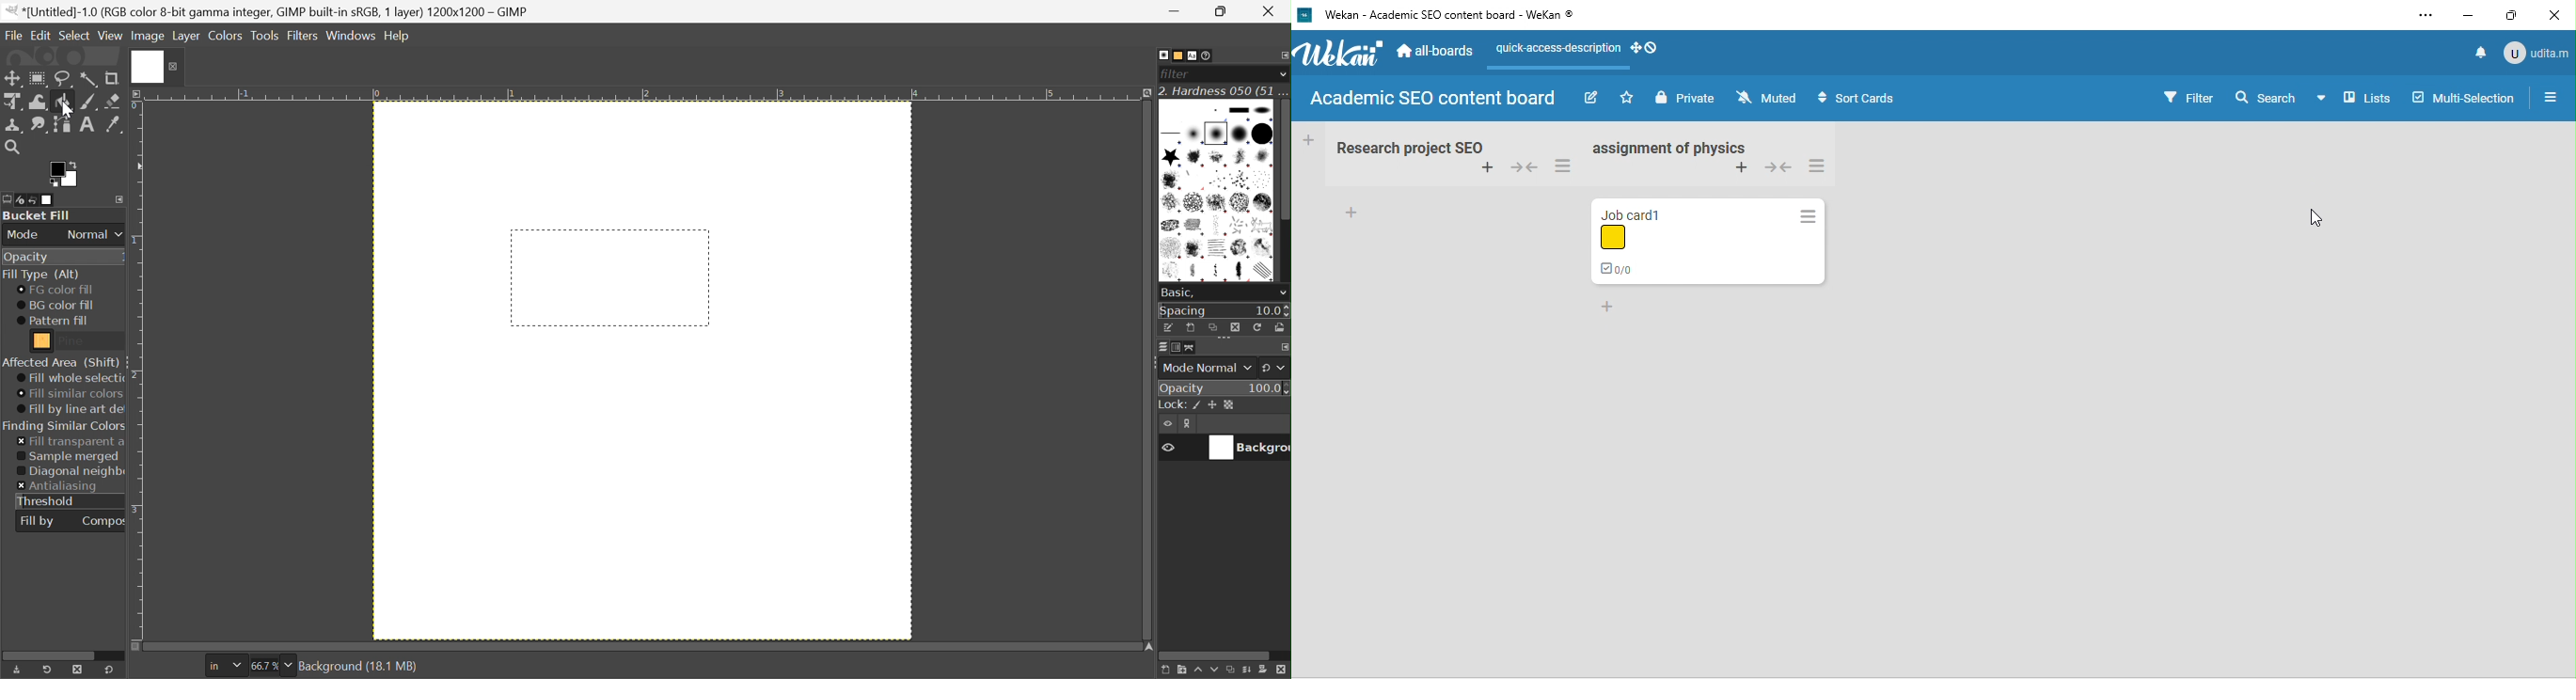  I want to click on option, so click(2425, 16).